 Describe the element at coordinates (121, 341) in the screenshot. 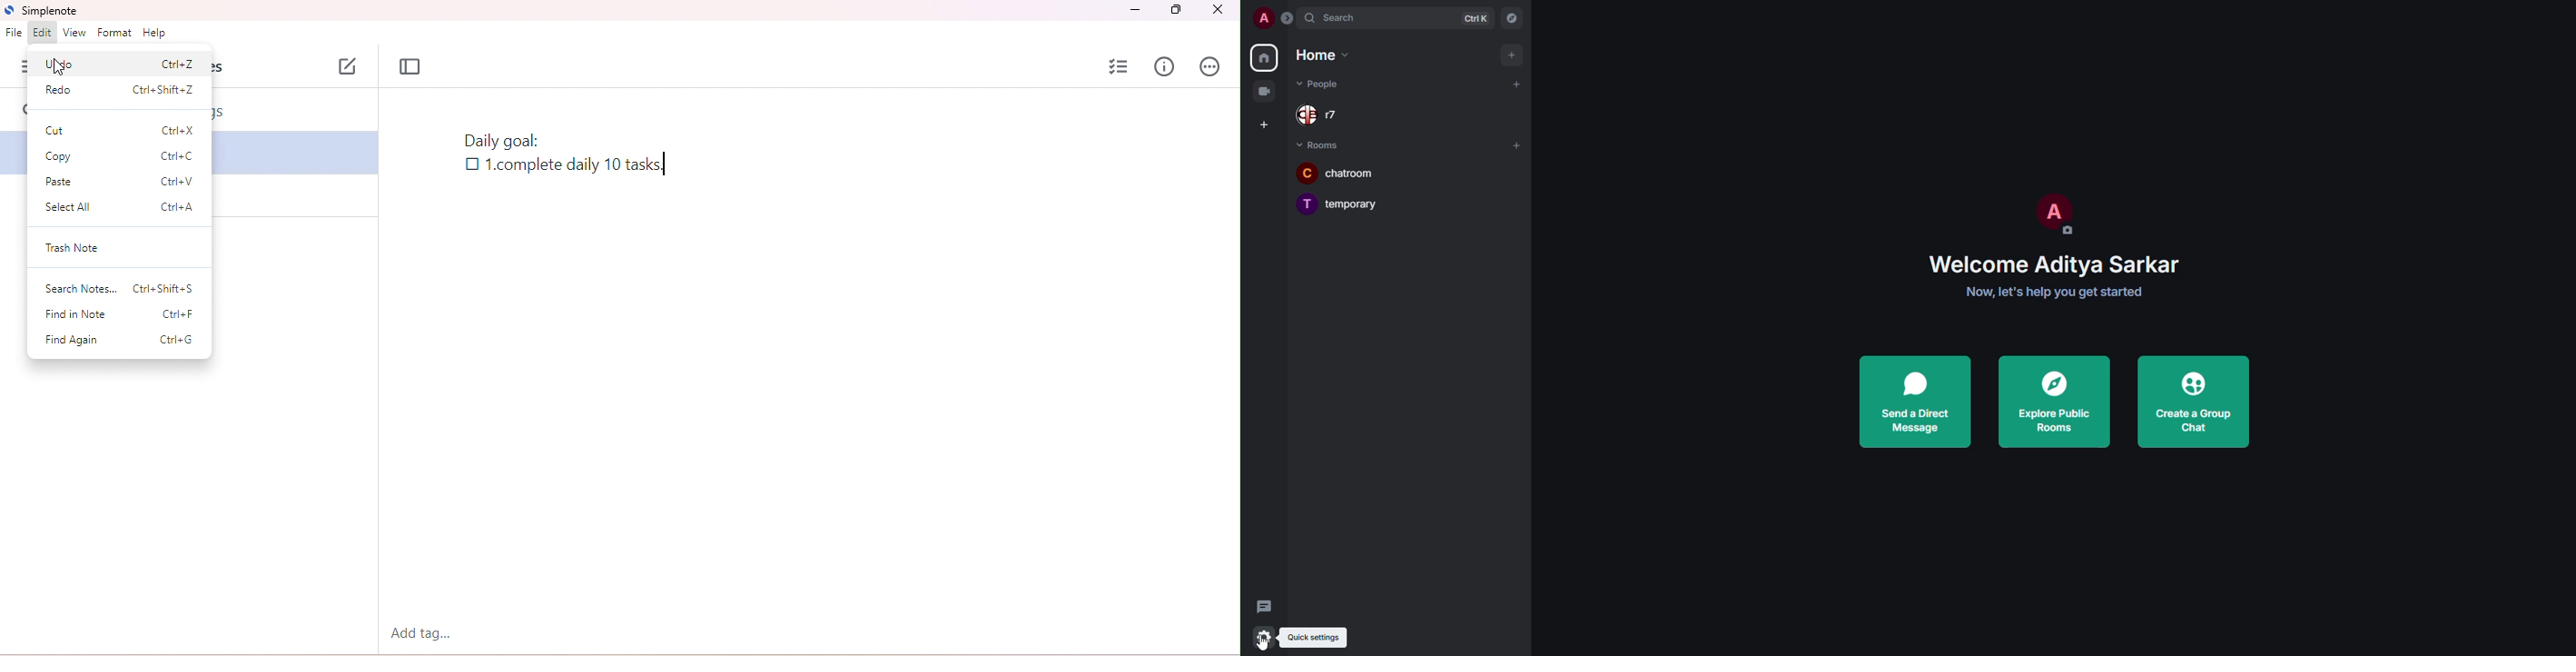

I see `find again` at that location.